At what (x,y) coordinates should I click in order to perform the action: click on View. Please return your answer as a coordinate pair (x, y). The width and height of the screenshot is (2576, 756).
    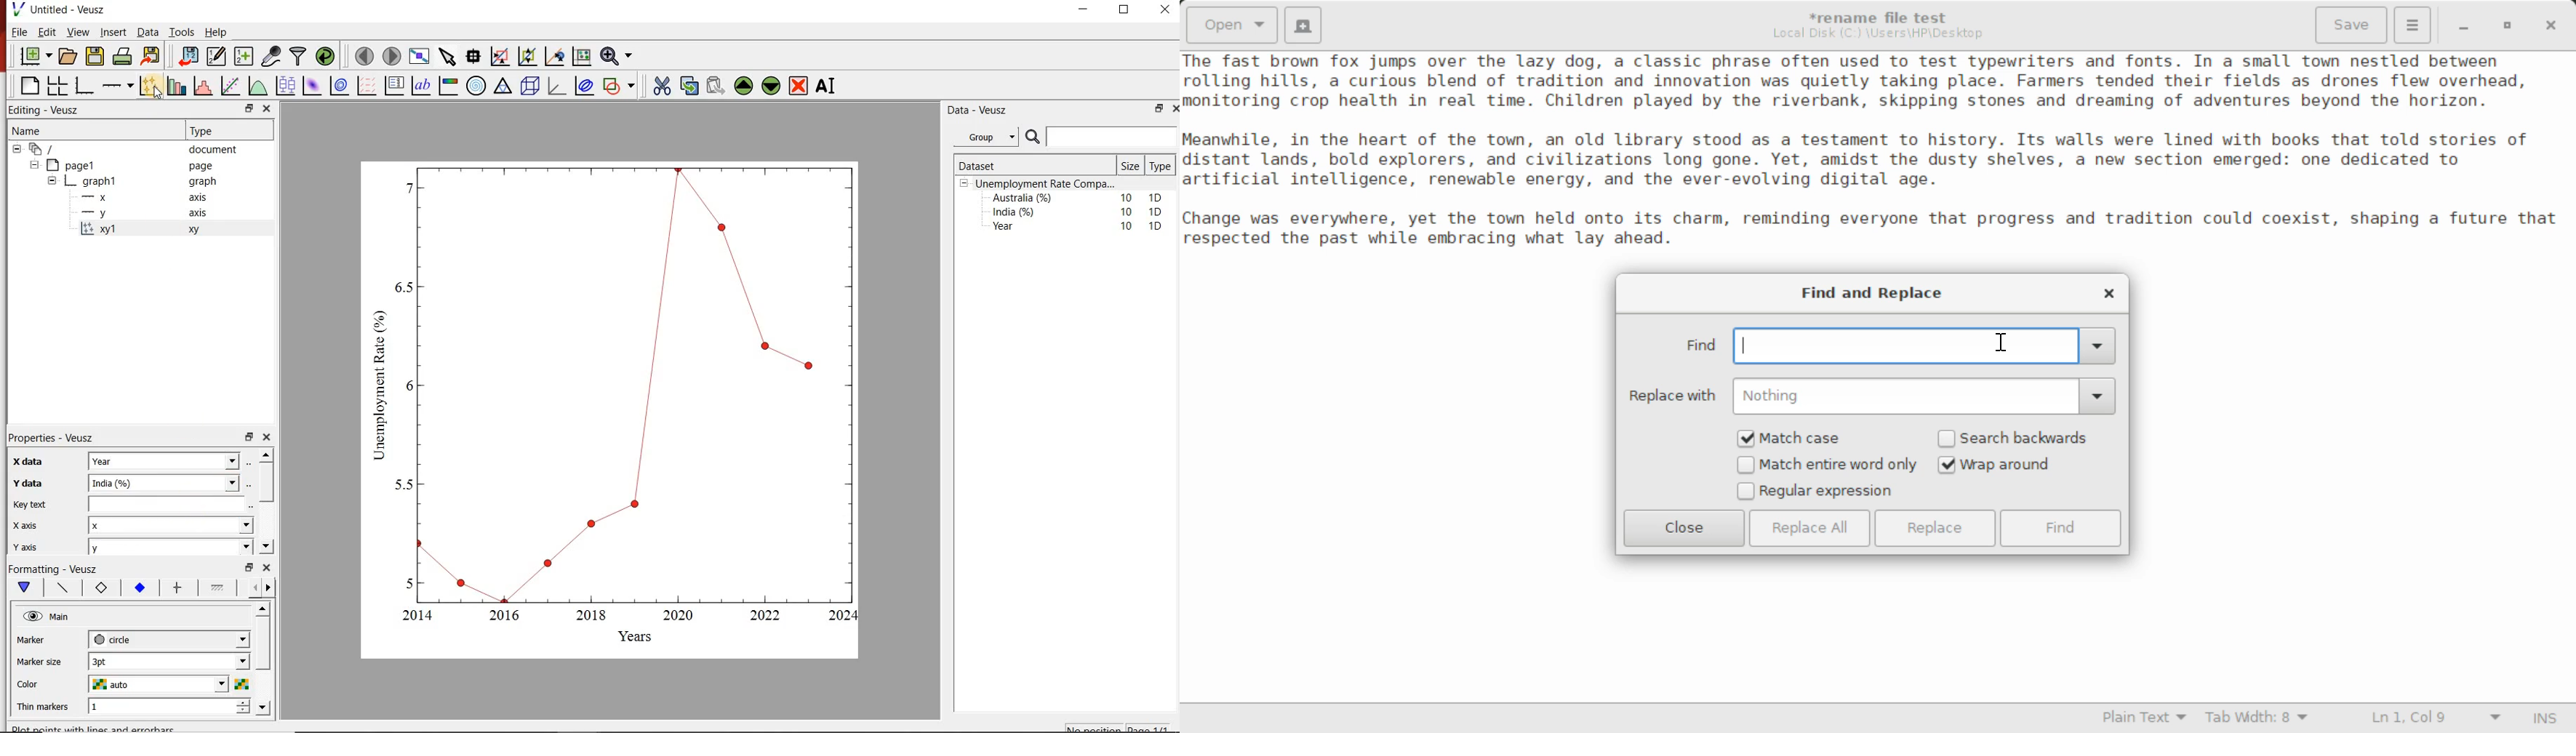
    Looking at the image, I should click on (77, 32).